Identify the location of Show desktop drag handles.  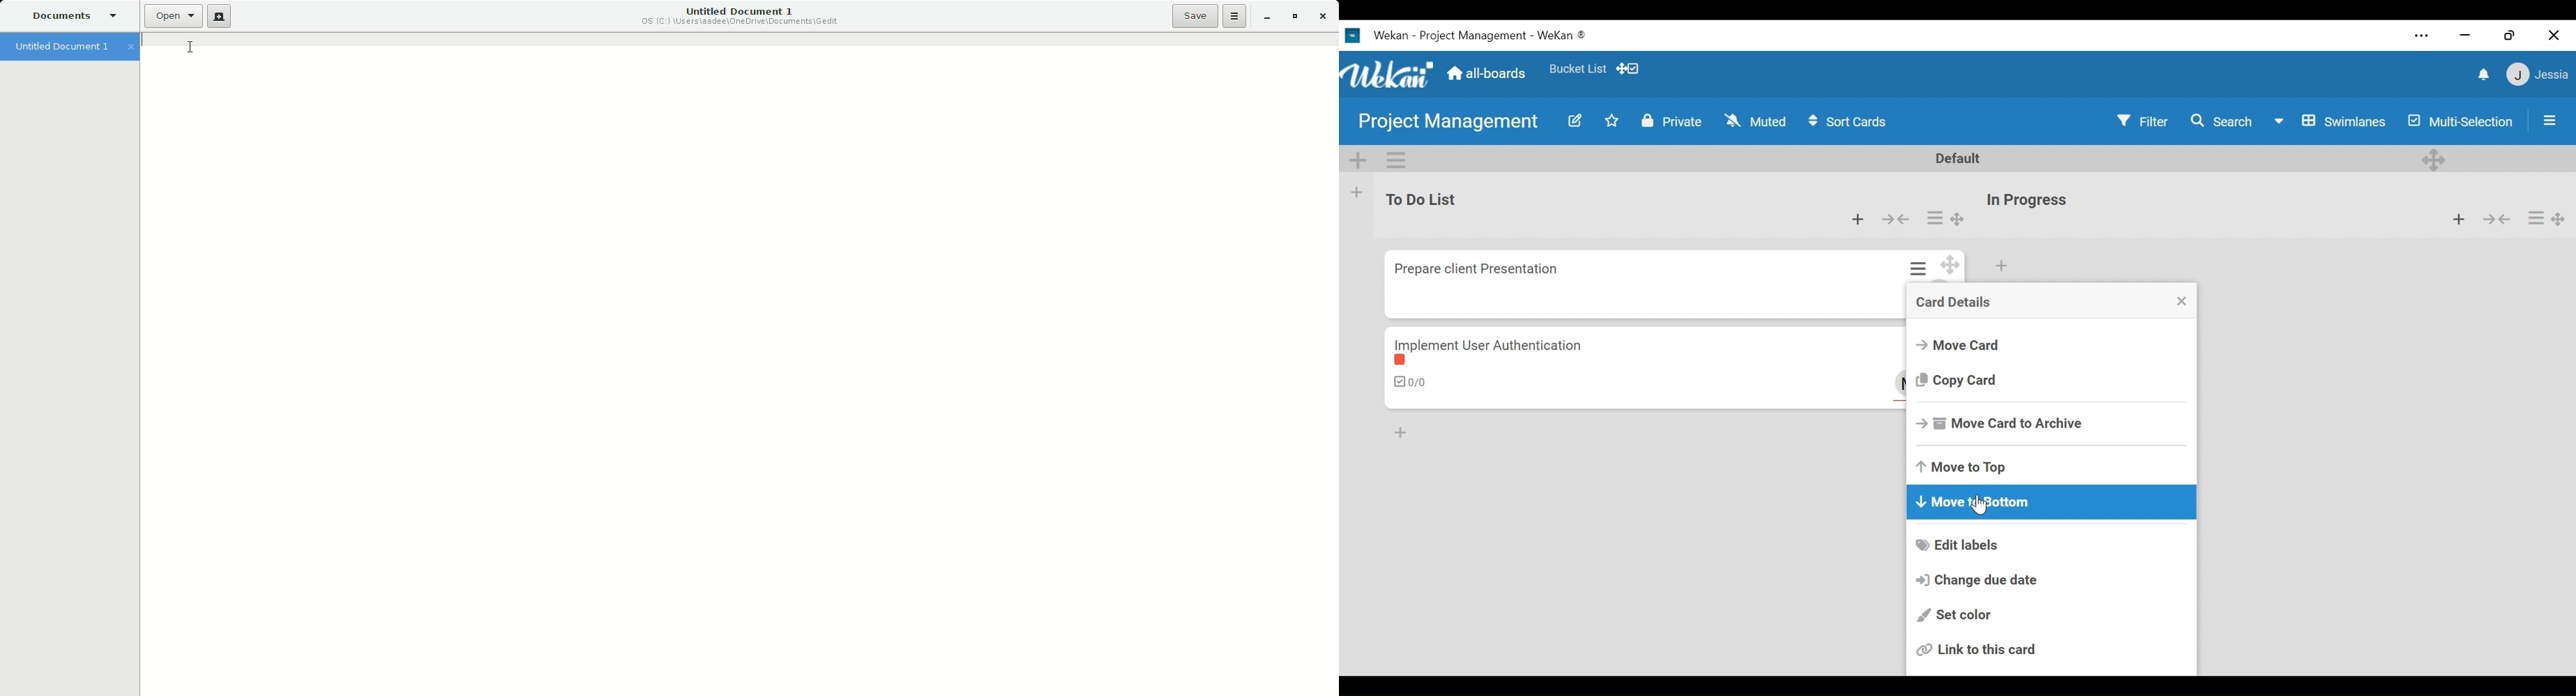
(1631, 68).